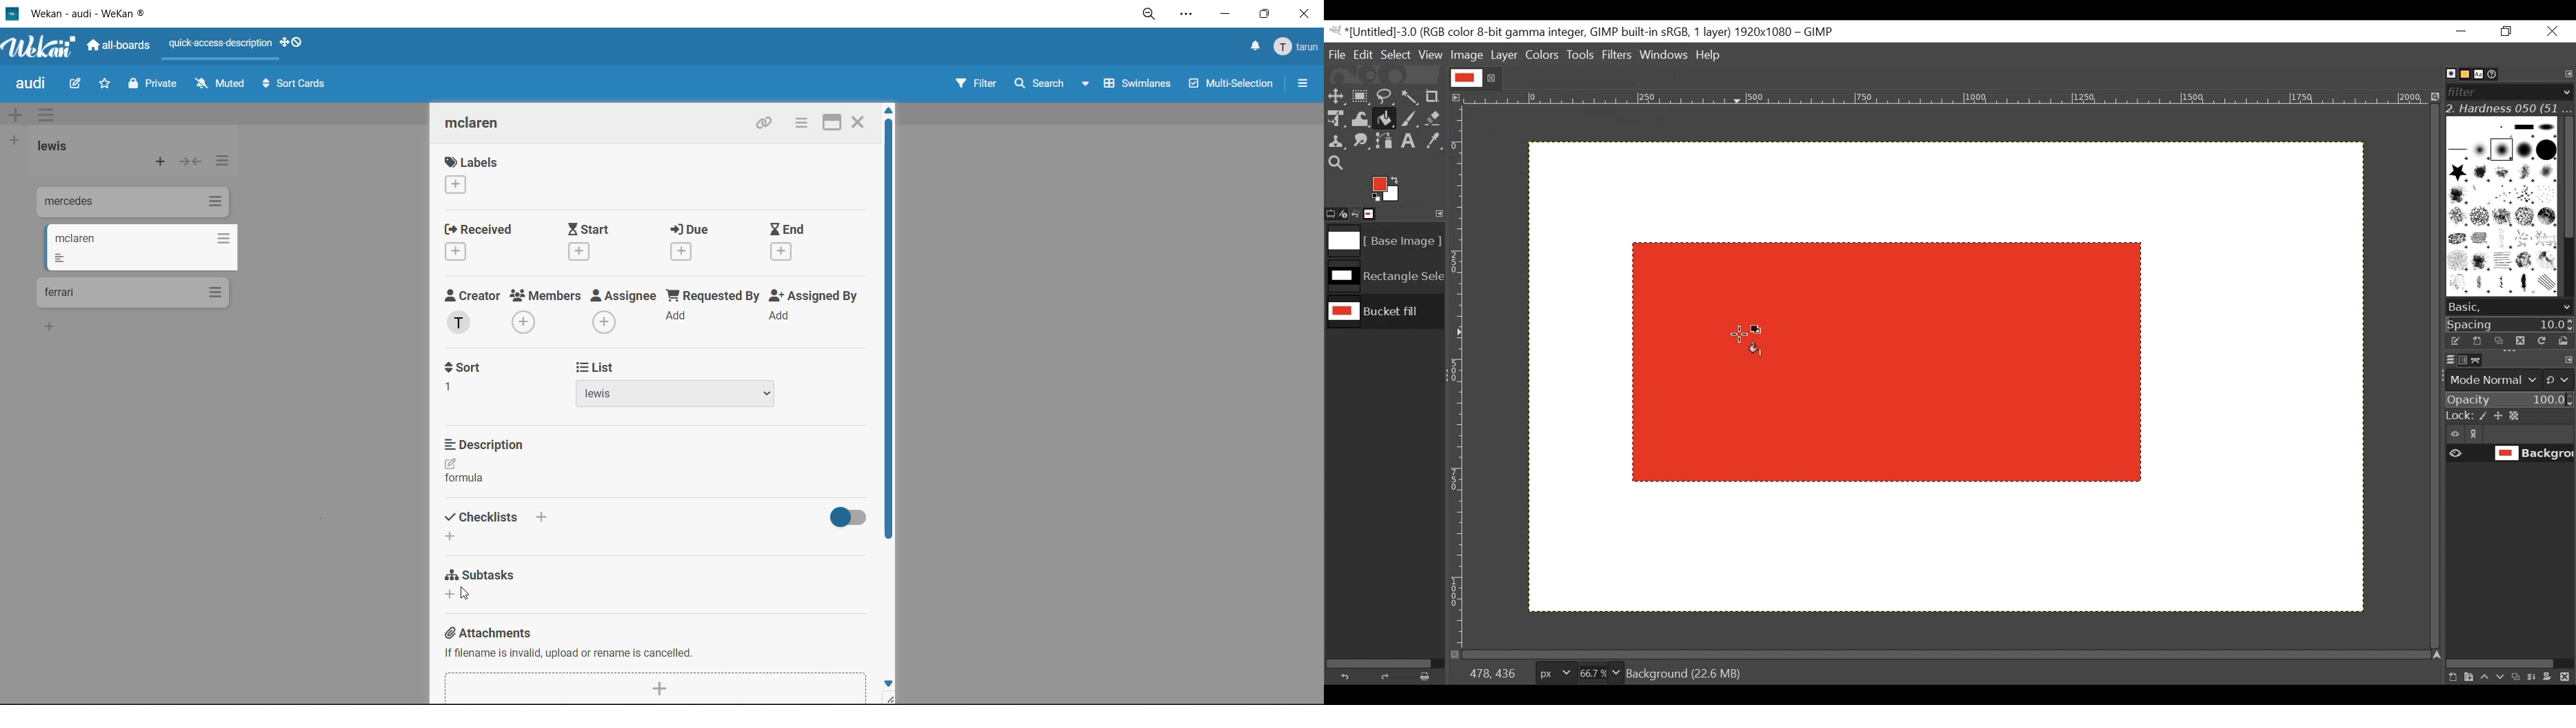 This screenshot has height=728, width=2576. Describe the element at coordinates (1756, 330) in the screenshot. I see `Active background` at that location.